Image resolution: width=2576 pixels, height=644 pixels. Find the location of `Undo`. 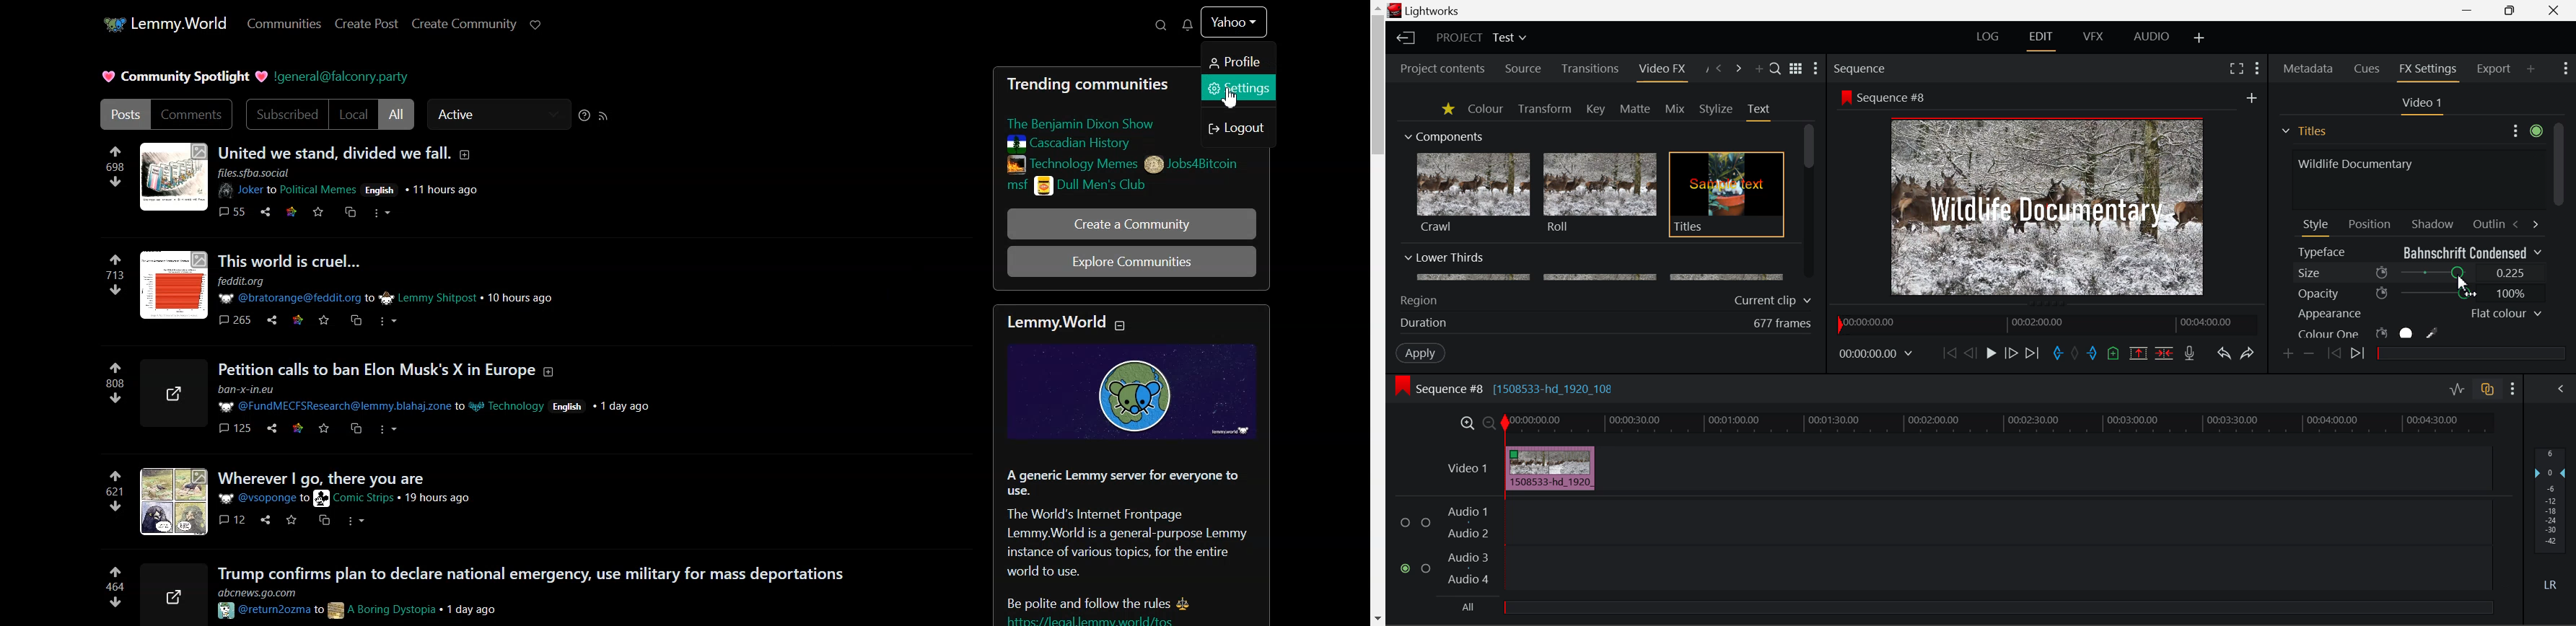

Undo is located at coordinates (2224, 355).